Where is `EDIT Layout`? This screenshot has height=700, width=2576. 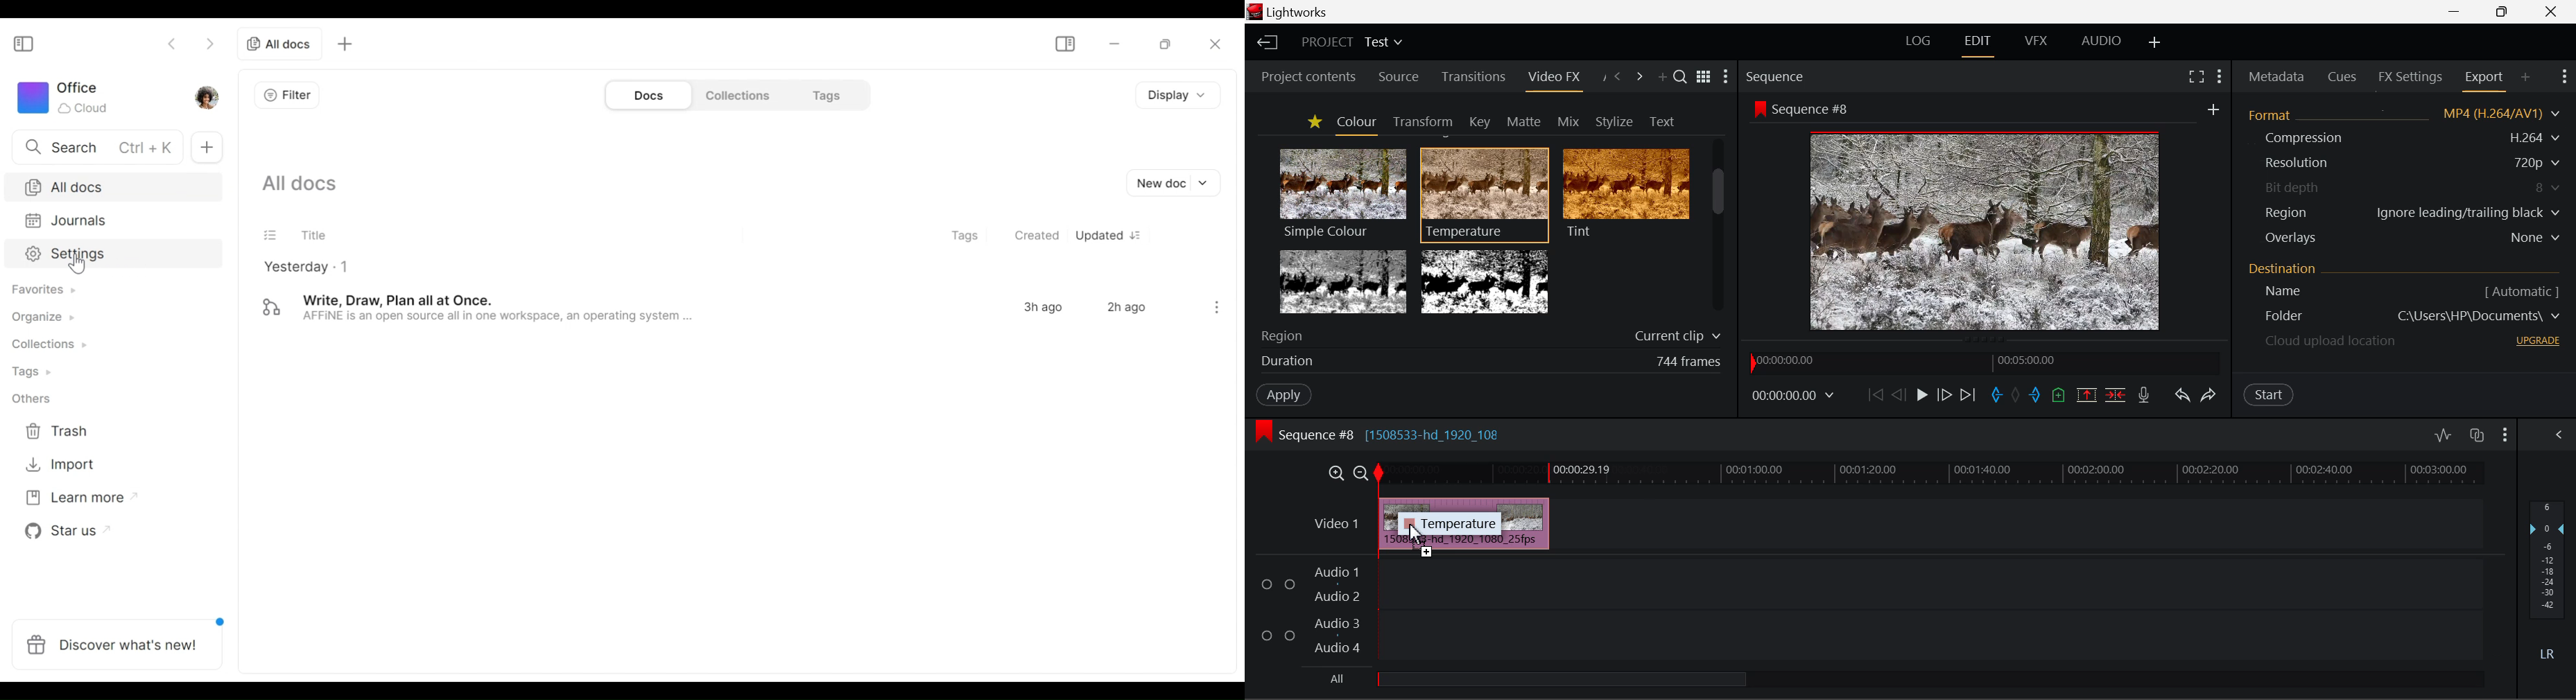
EDIT Layout is located at coordinates (1978, 45).